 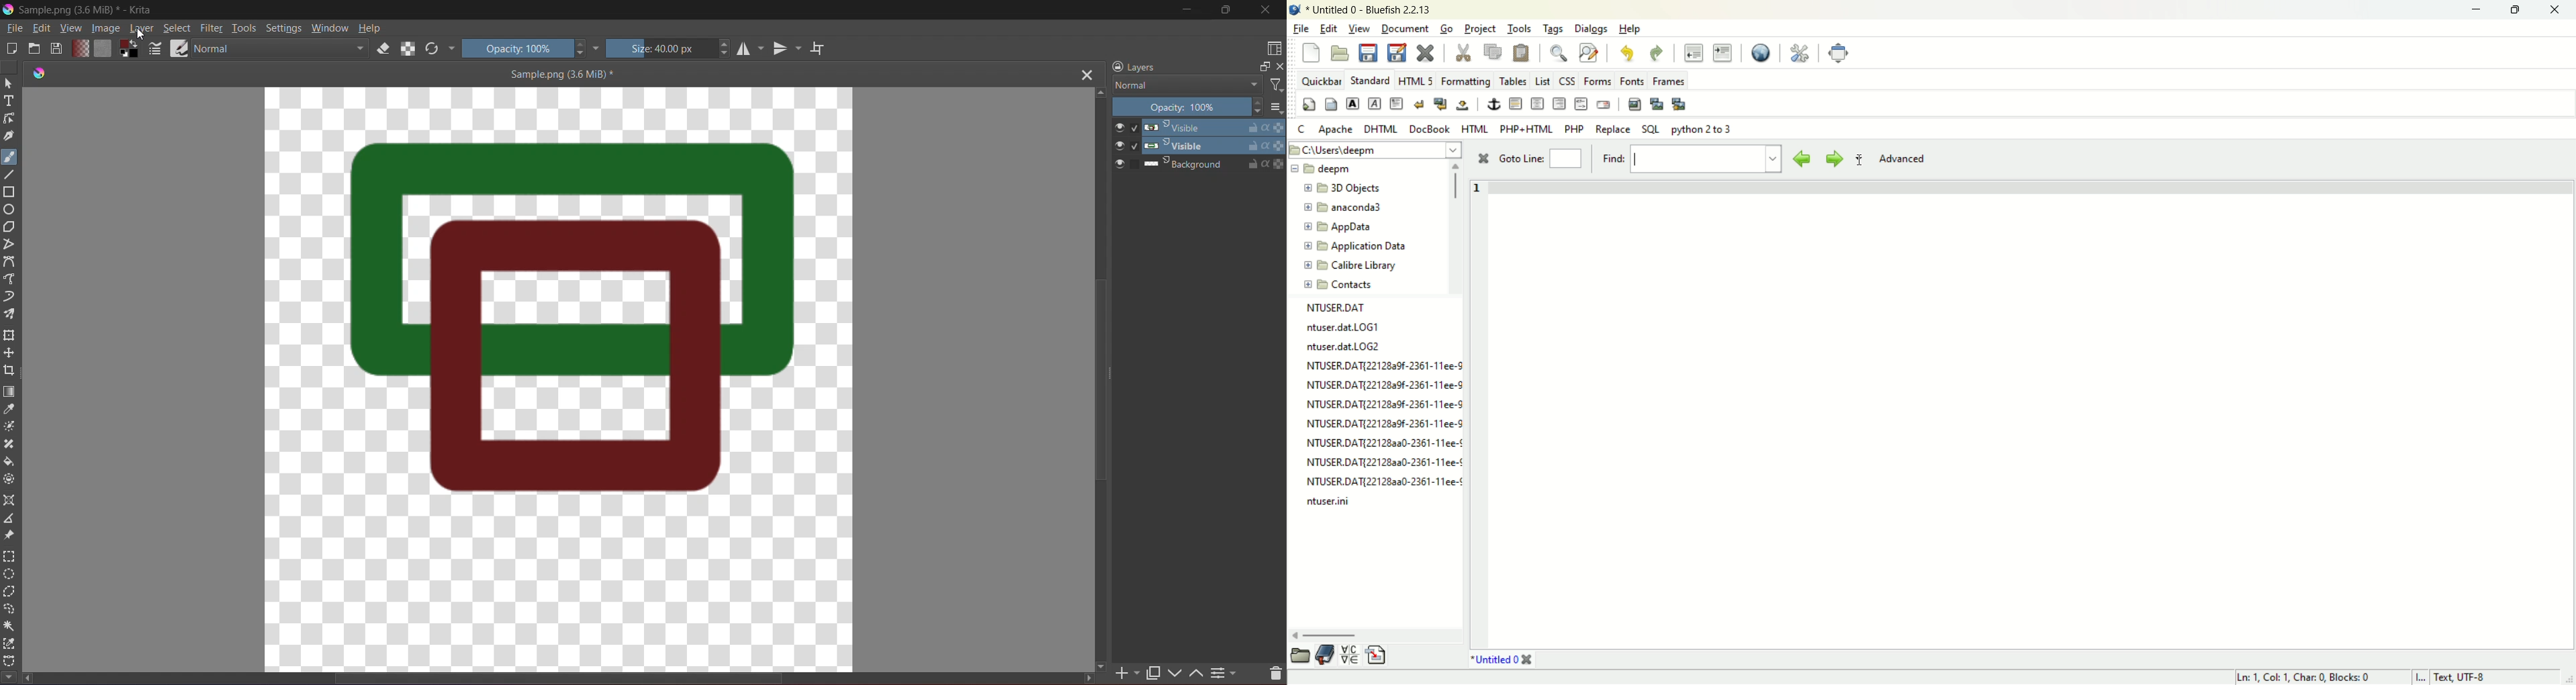 What do you see at coordinates (1657, 54) in the screenshot?
I see `redo` at bounding box center [1657, 54].